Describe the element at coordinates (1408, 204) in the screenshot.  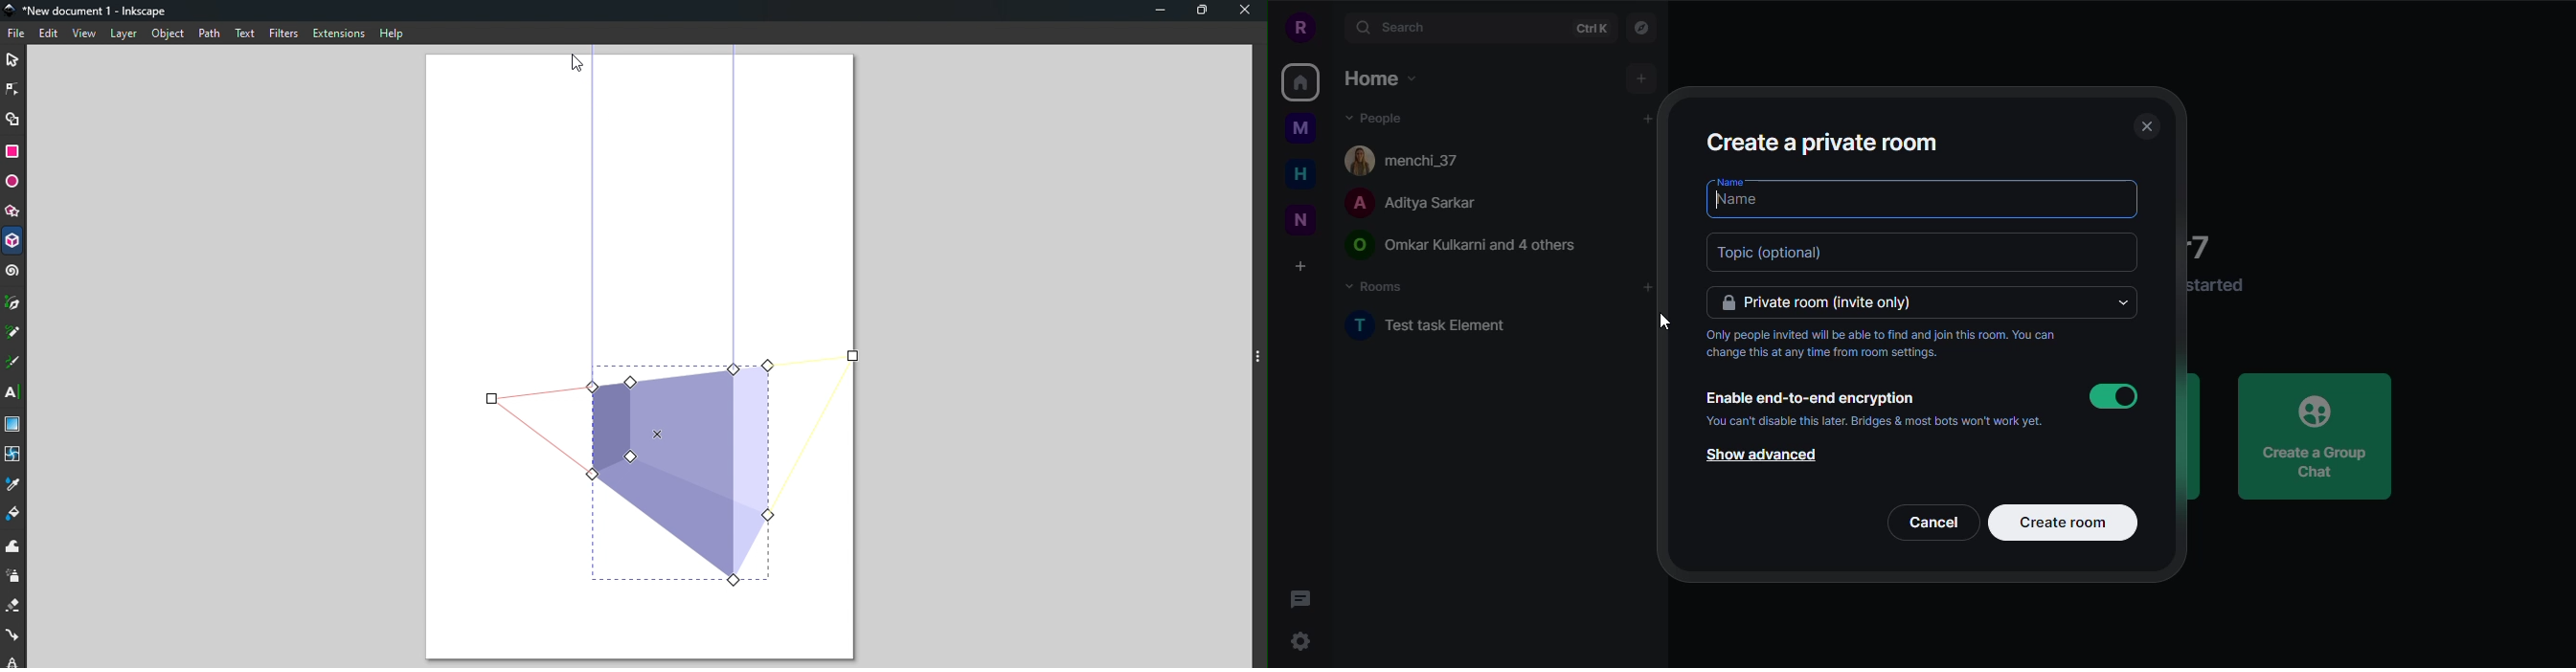
I see `people` at that location.